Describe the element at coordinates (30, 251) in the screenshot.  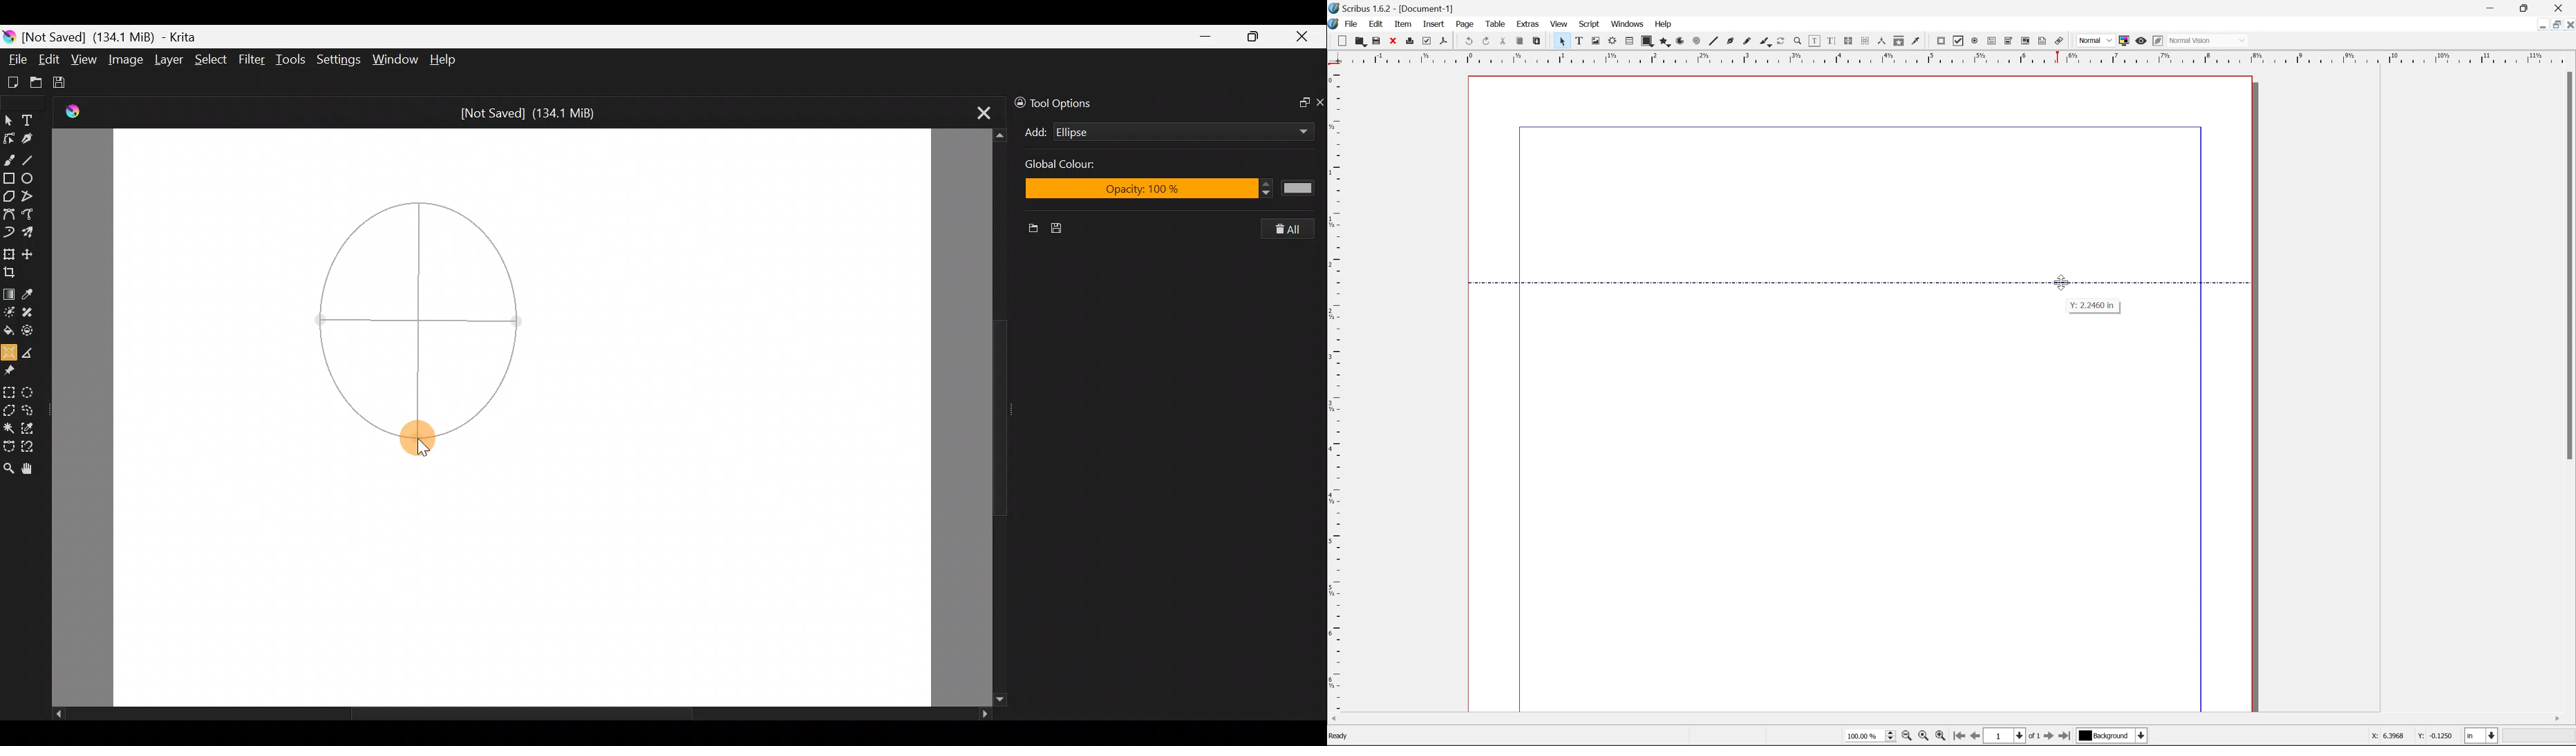
I see `Move a layer` at that location.